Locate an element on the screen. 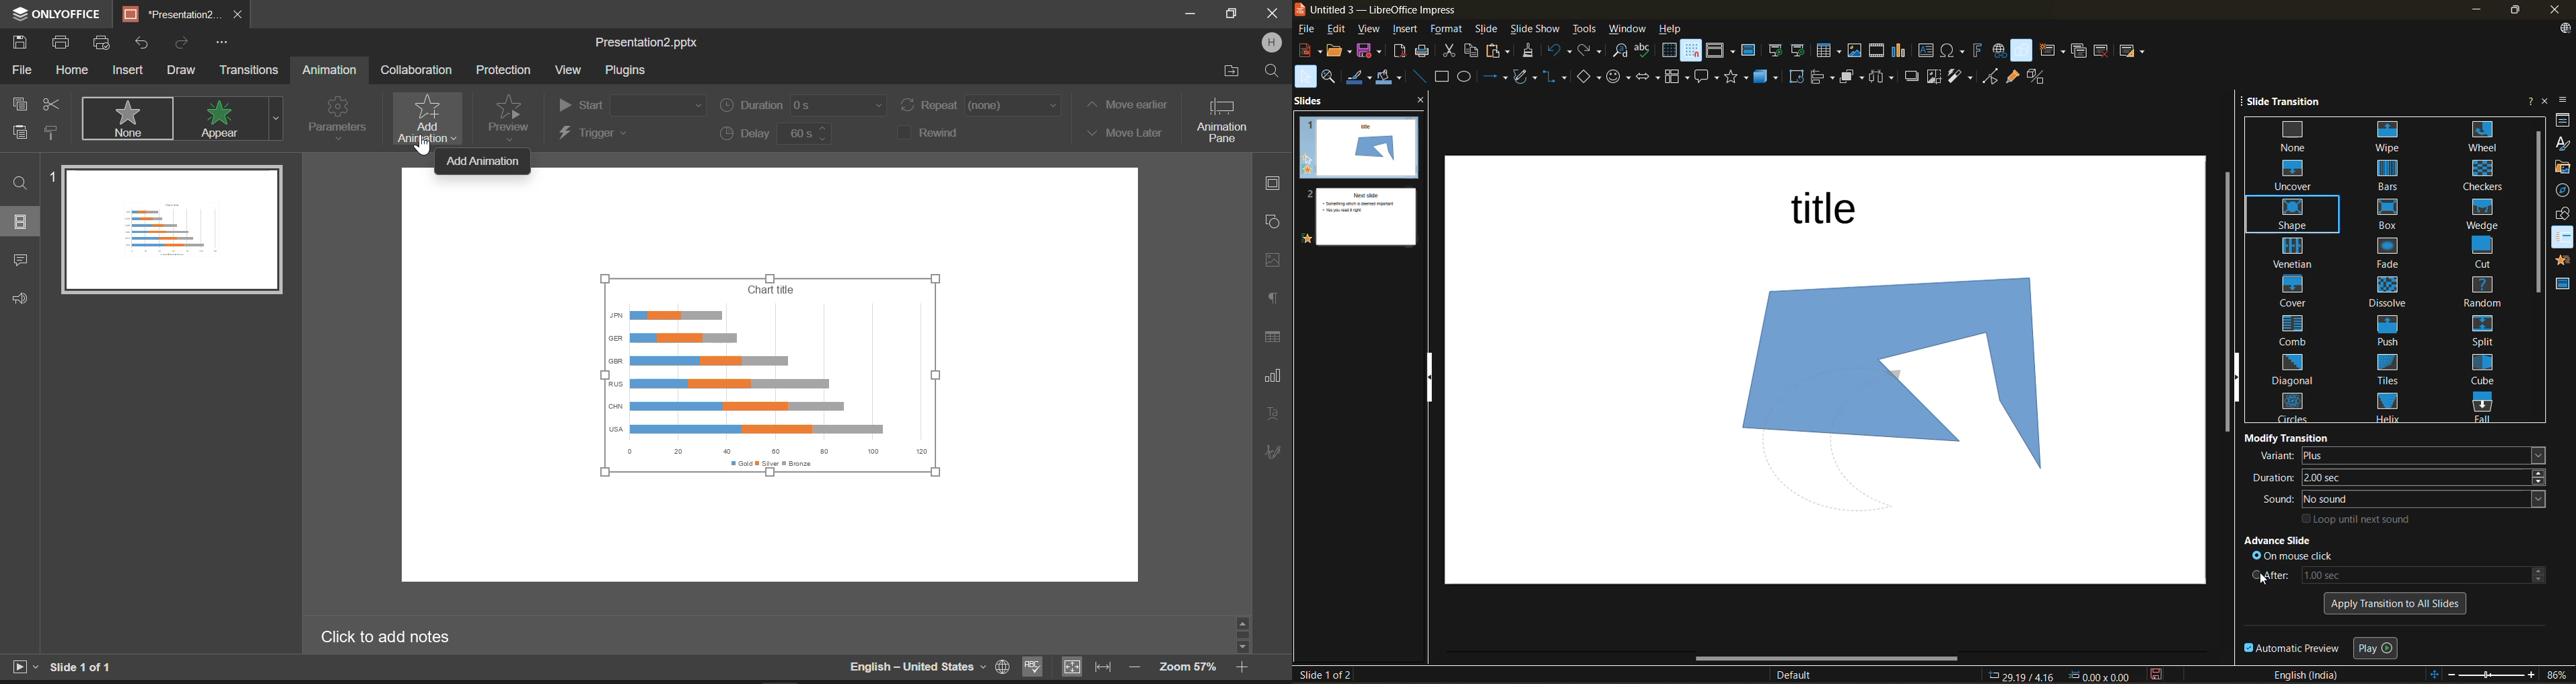 The image size is (2576, 700). find and replace is located at coordinates (1620, 51).